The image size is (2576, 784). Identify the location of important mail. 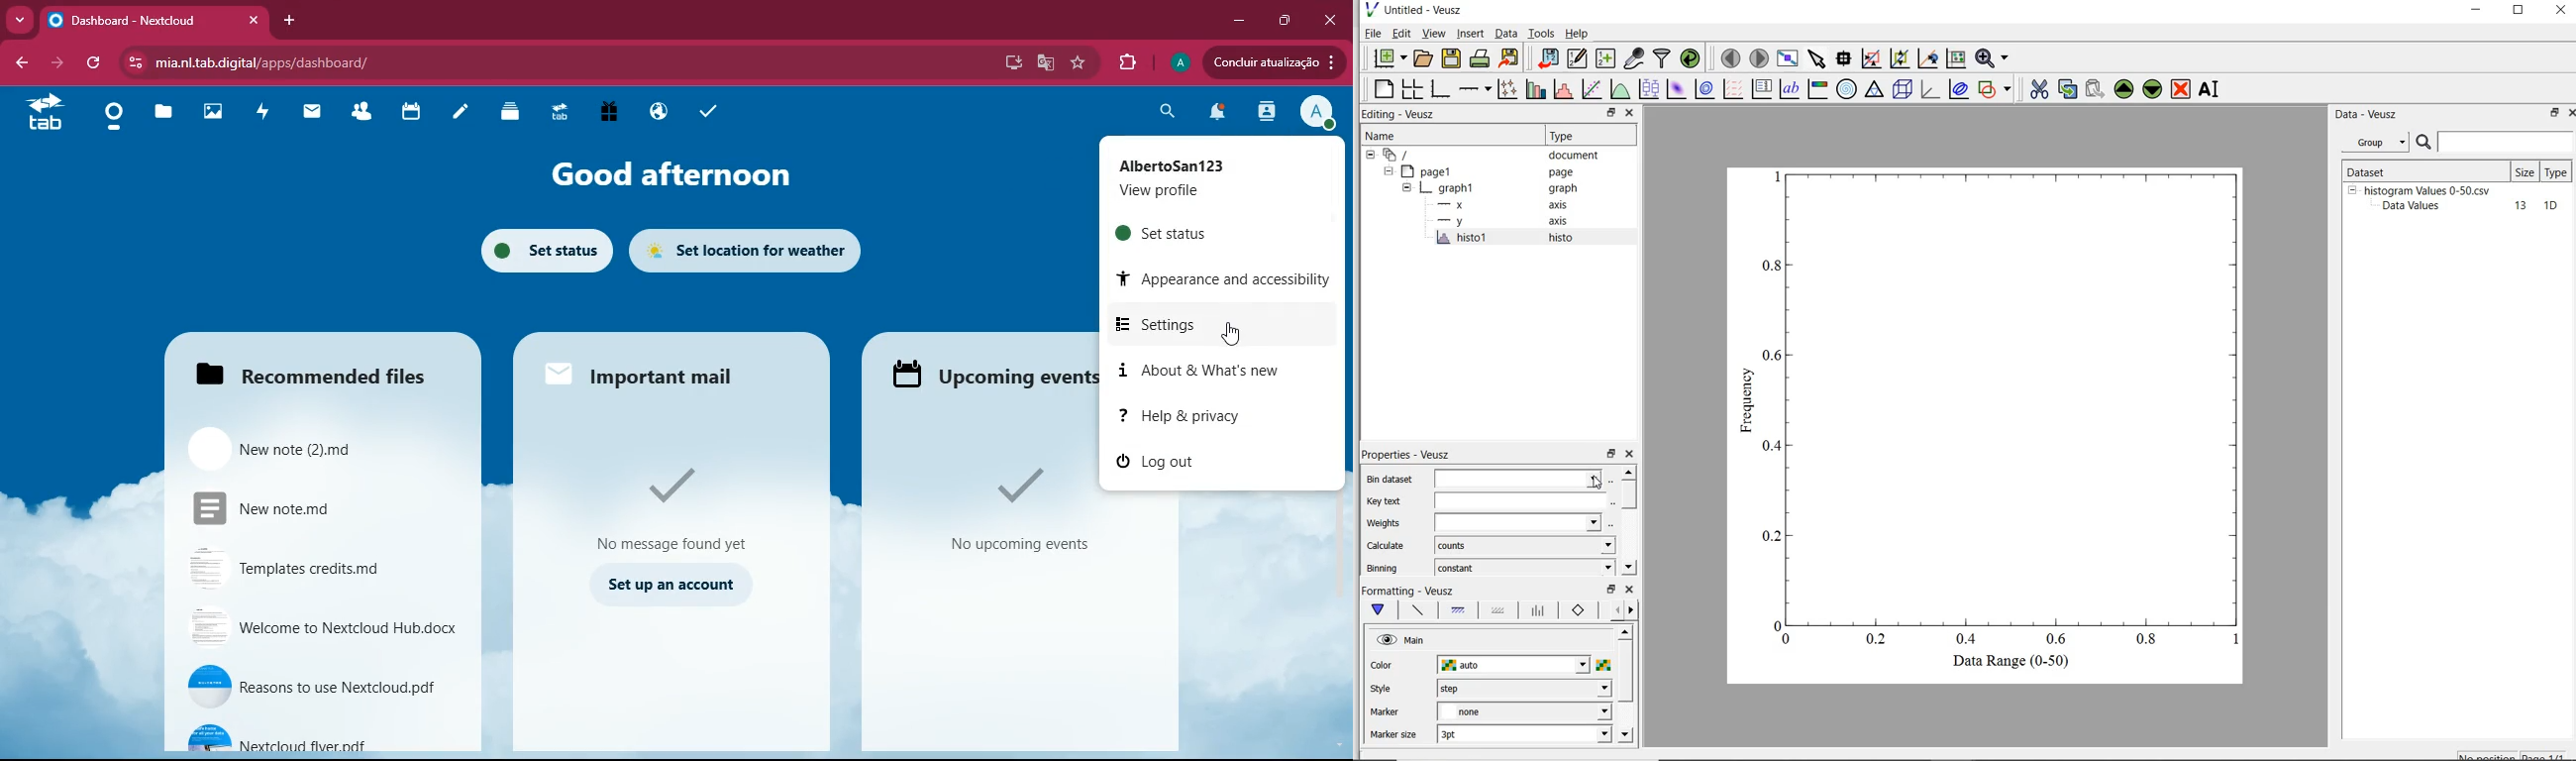
(663, 371).